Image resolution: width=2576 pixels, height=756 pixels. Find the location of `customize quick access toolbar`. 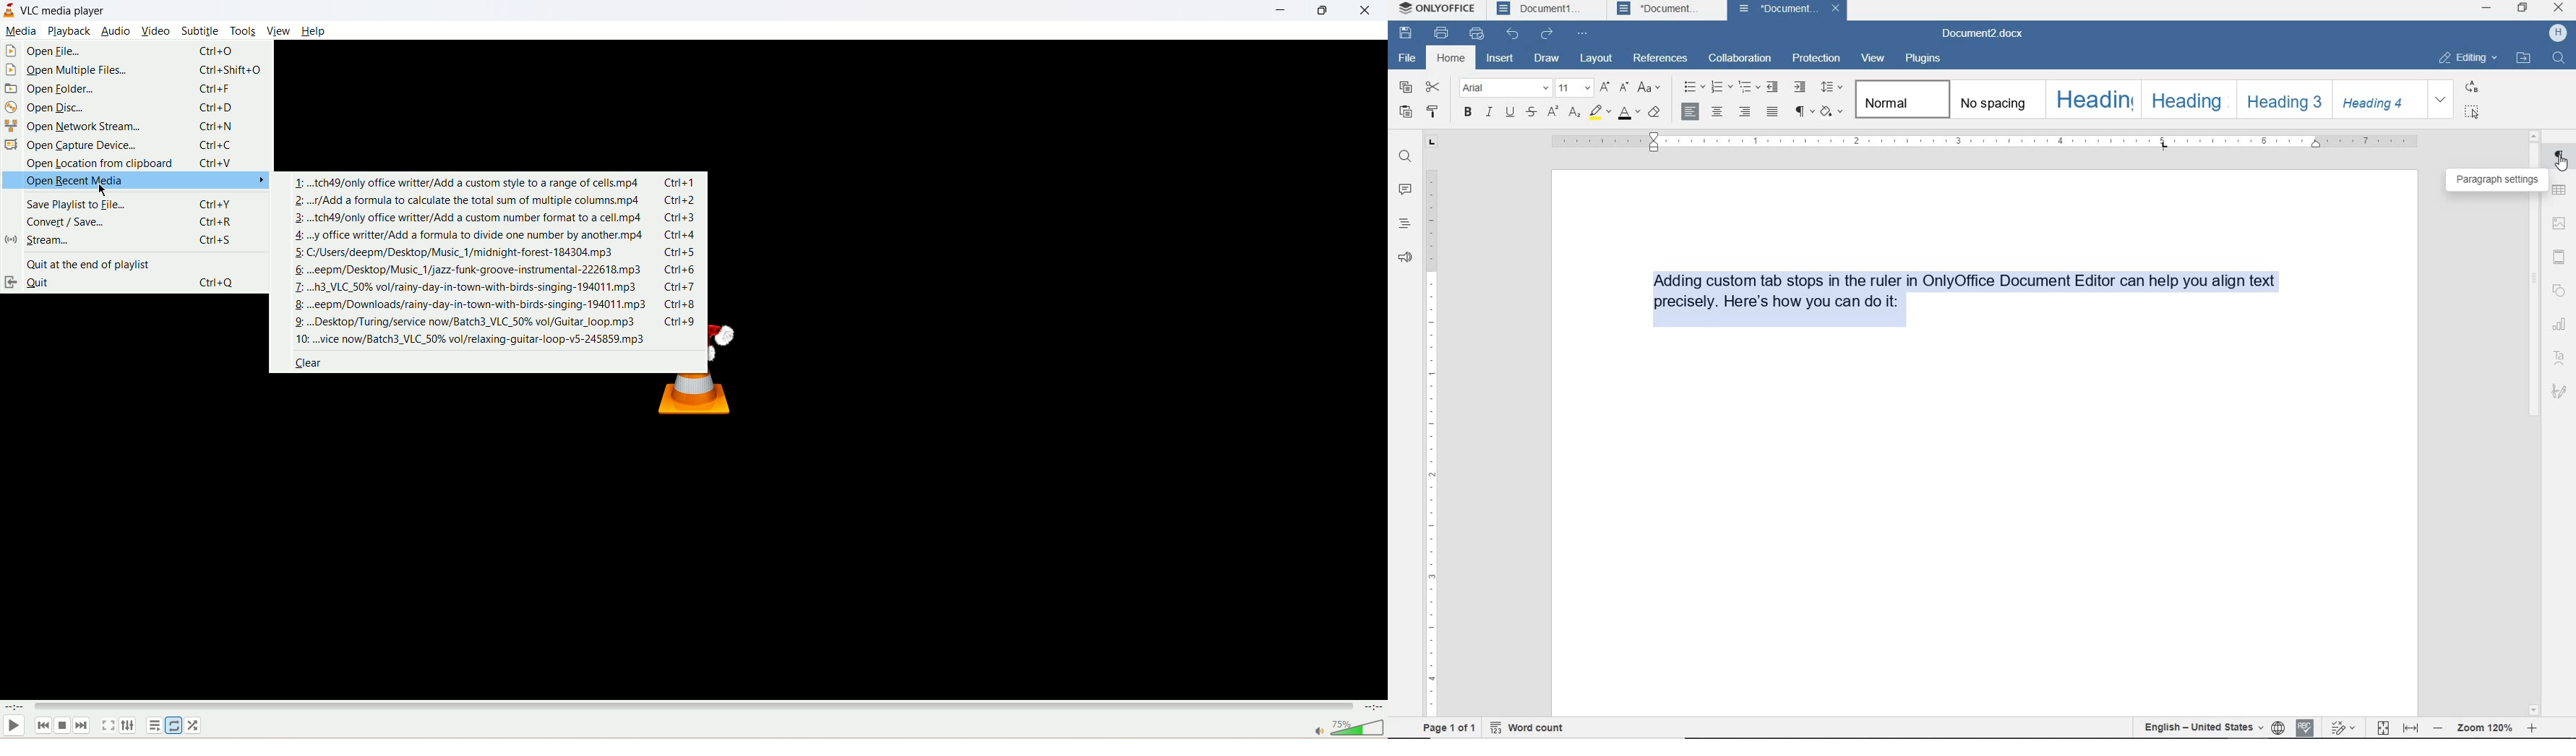

customize quick access toolbar is located at coordinates (1585, 35).